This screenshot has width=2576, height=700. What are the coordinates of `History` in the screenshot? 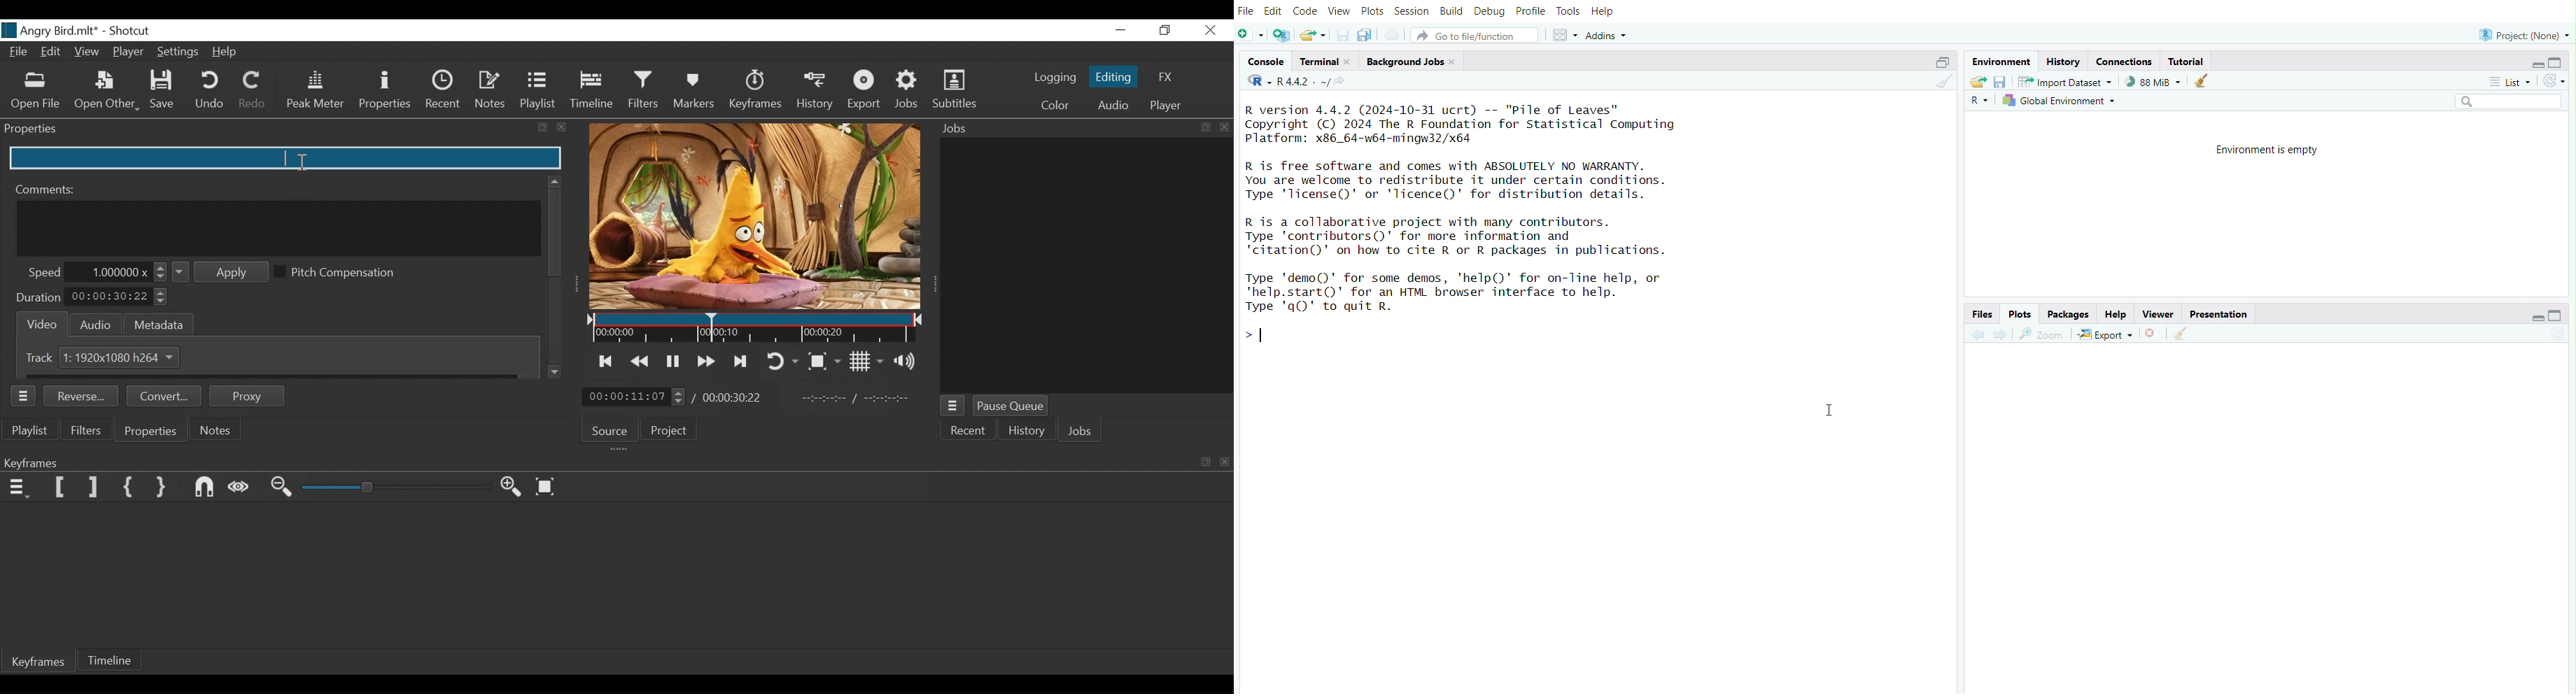 It's located at (1028, 431).